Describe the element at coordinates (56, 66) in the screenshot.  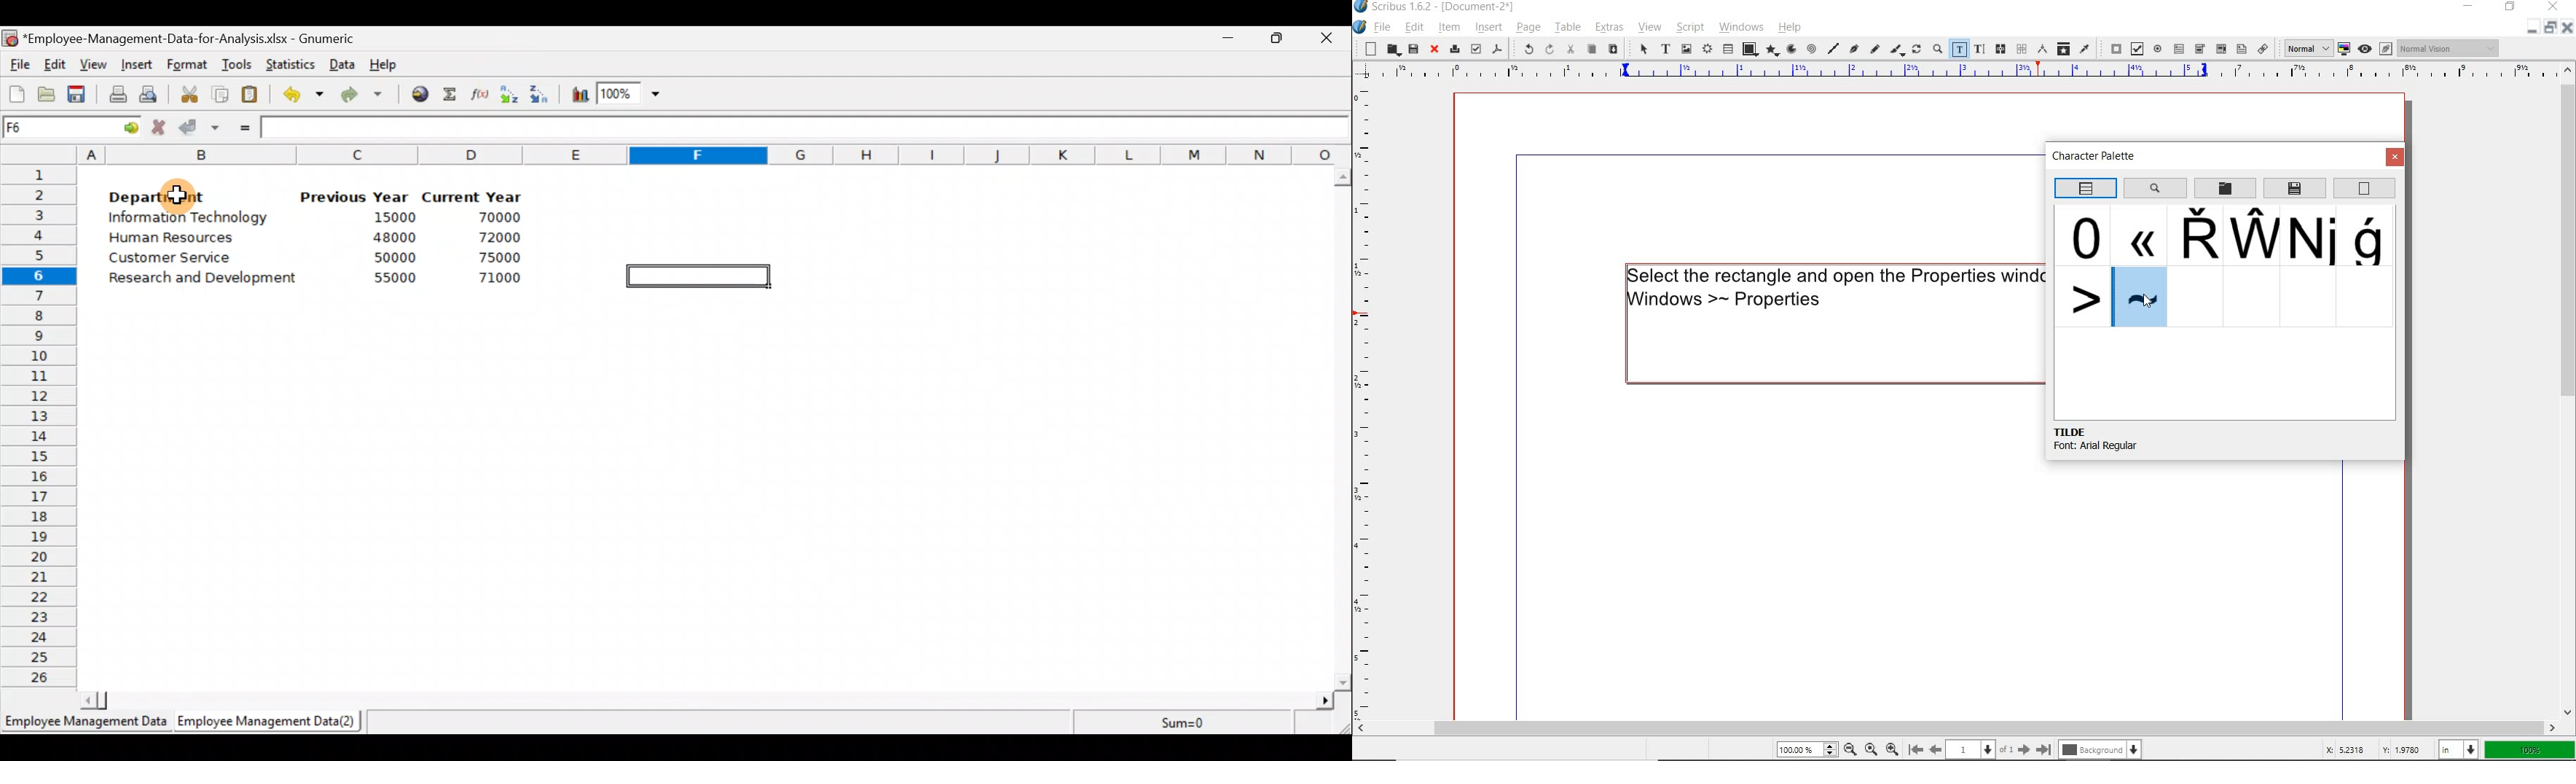
I see `Edit` at that location.